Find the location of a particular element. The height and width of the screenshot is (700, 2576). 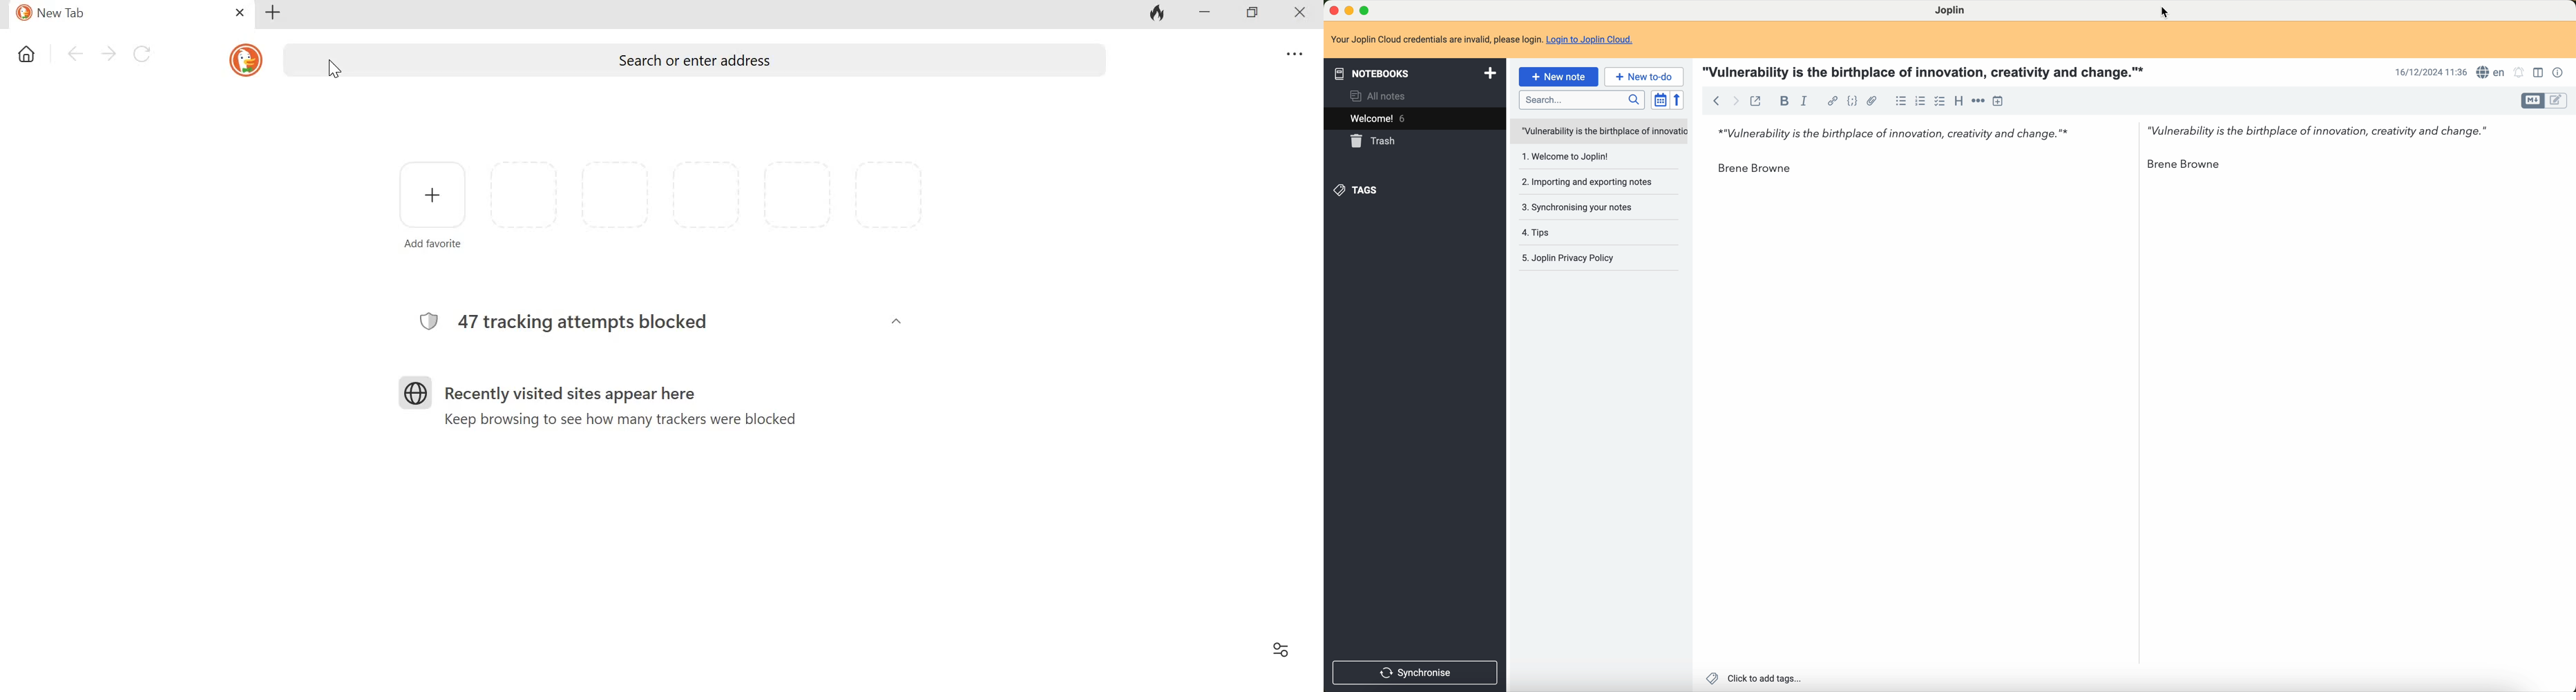

Current tab is located at coordinates (115, 14).